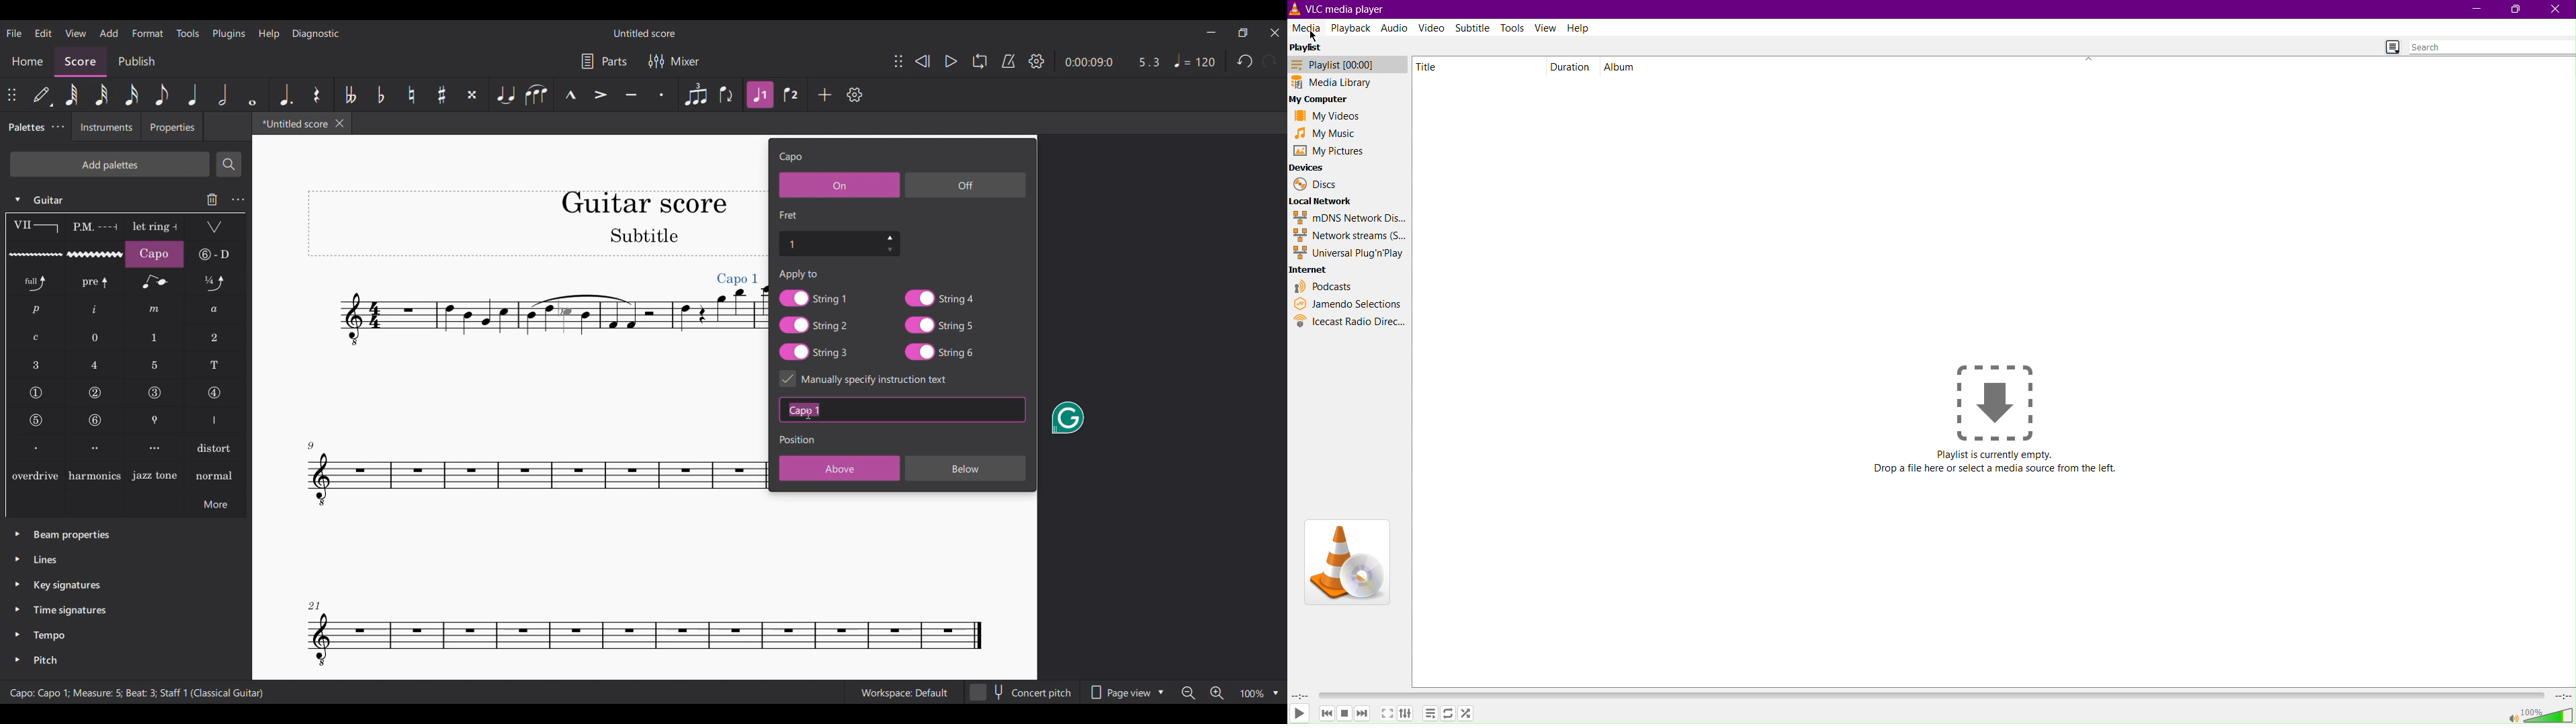  Describe the element at coordinates (36, 393) in the screenshot. I see `String number 1` at that location.